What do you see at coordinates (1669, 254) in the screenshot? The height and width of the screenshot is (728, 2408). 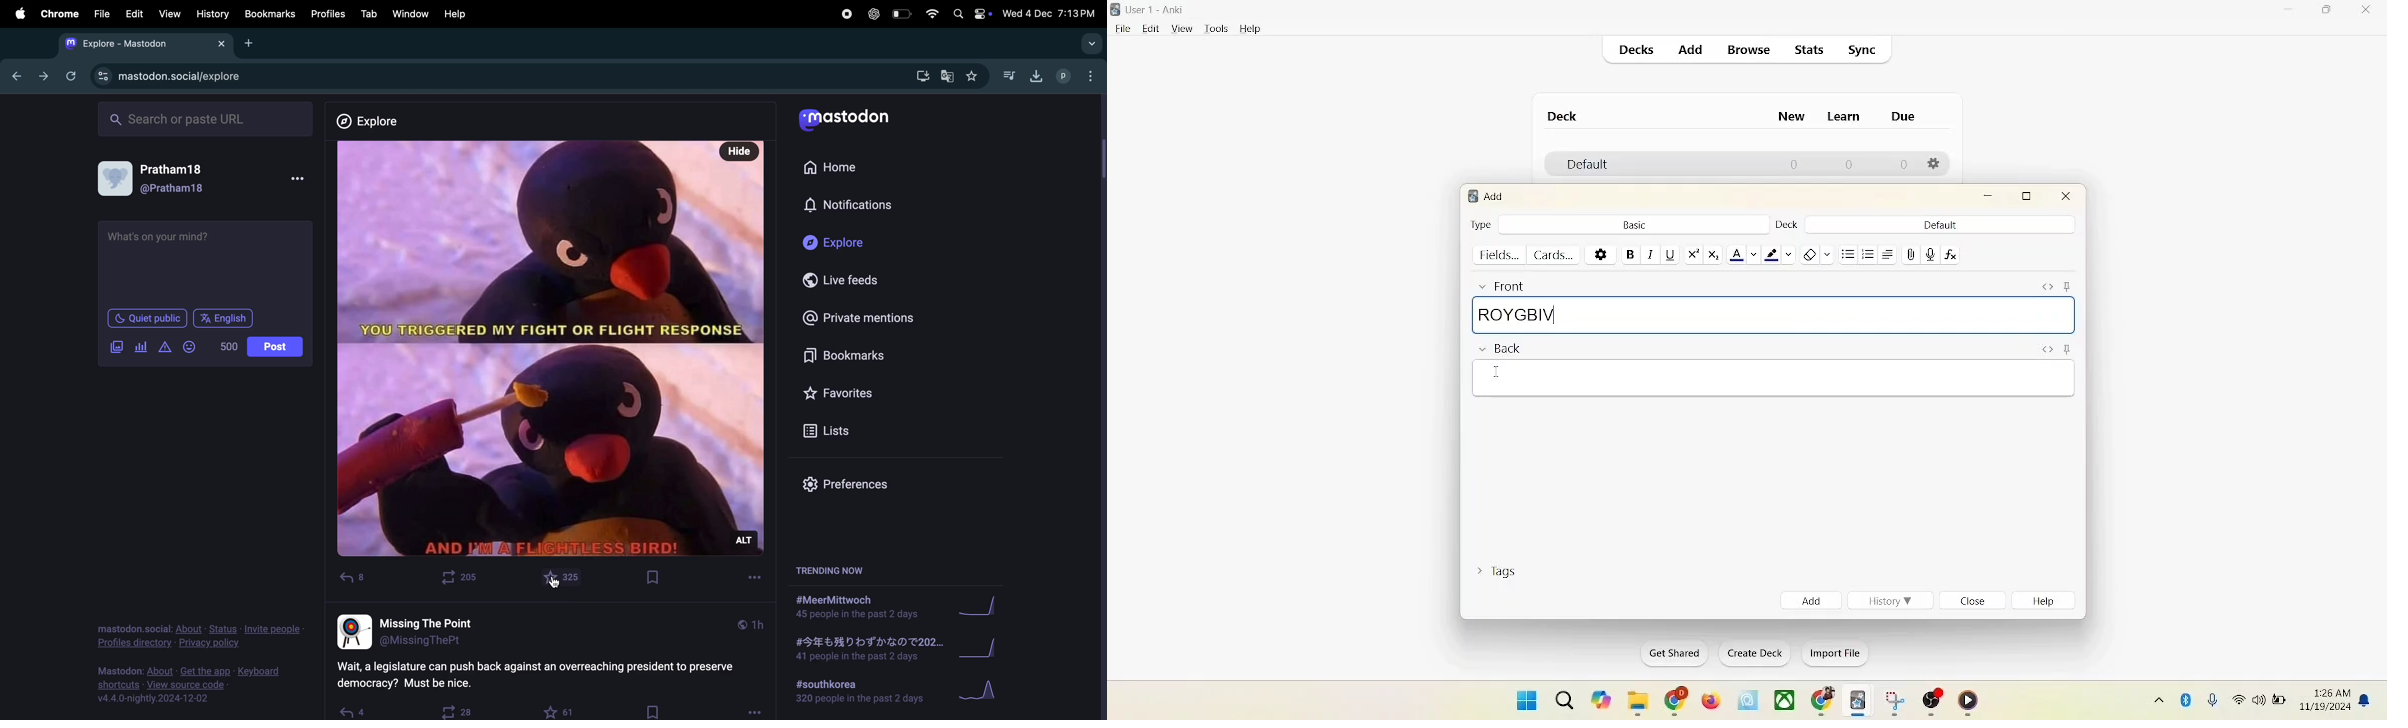 I see `underline` at bounding box center [1669, 254].